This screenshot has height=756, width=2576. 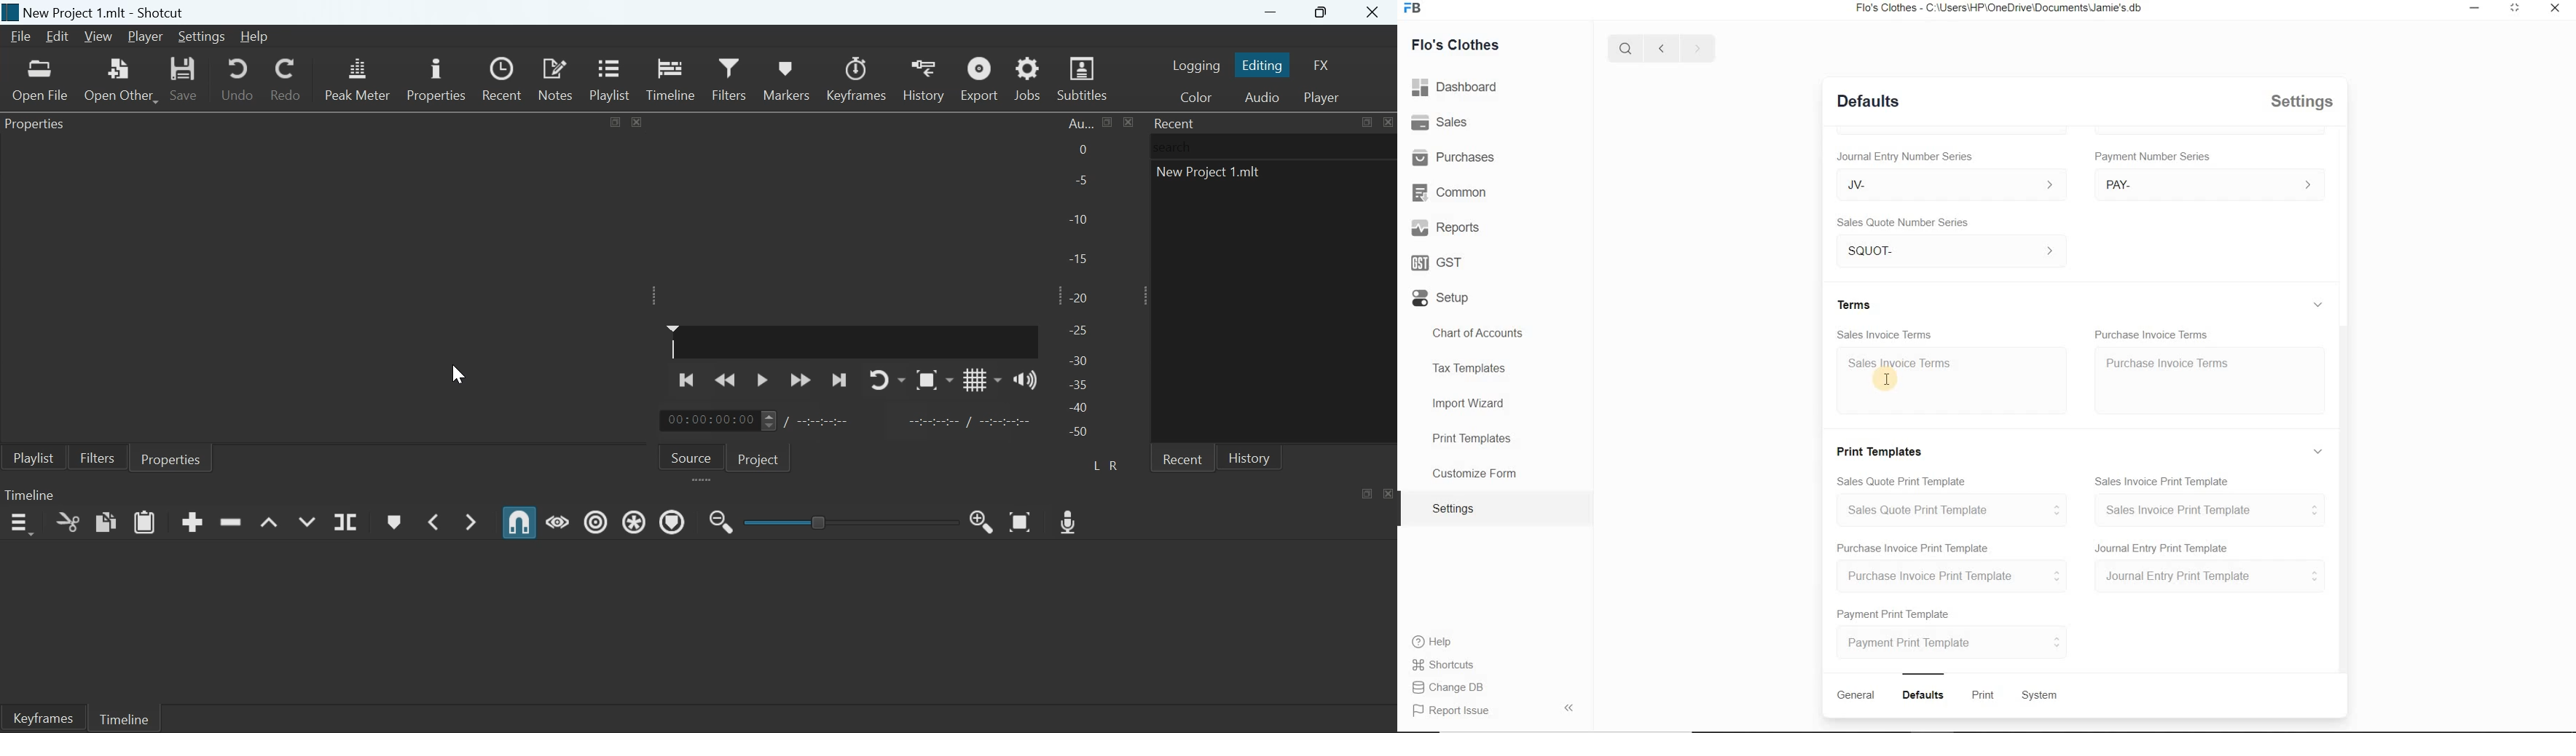 What do you see at coordinates (2041, 696) in the screenshot?
I see `System` at bounding box center [2041, 696].